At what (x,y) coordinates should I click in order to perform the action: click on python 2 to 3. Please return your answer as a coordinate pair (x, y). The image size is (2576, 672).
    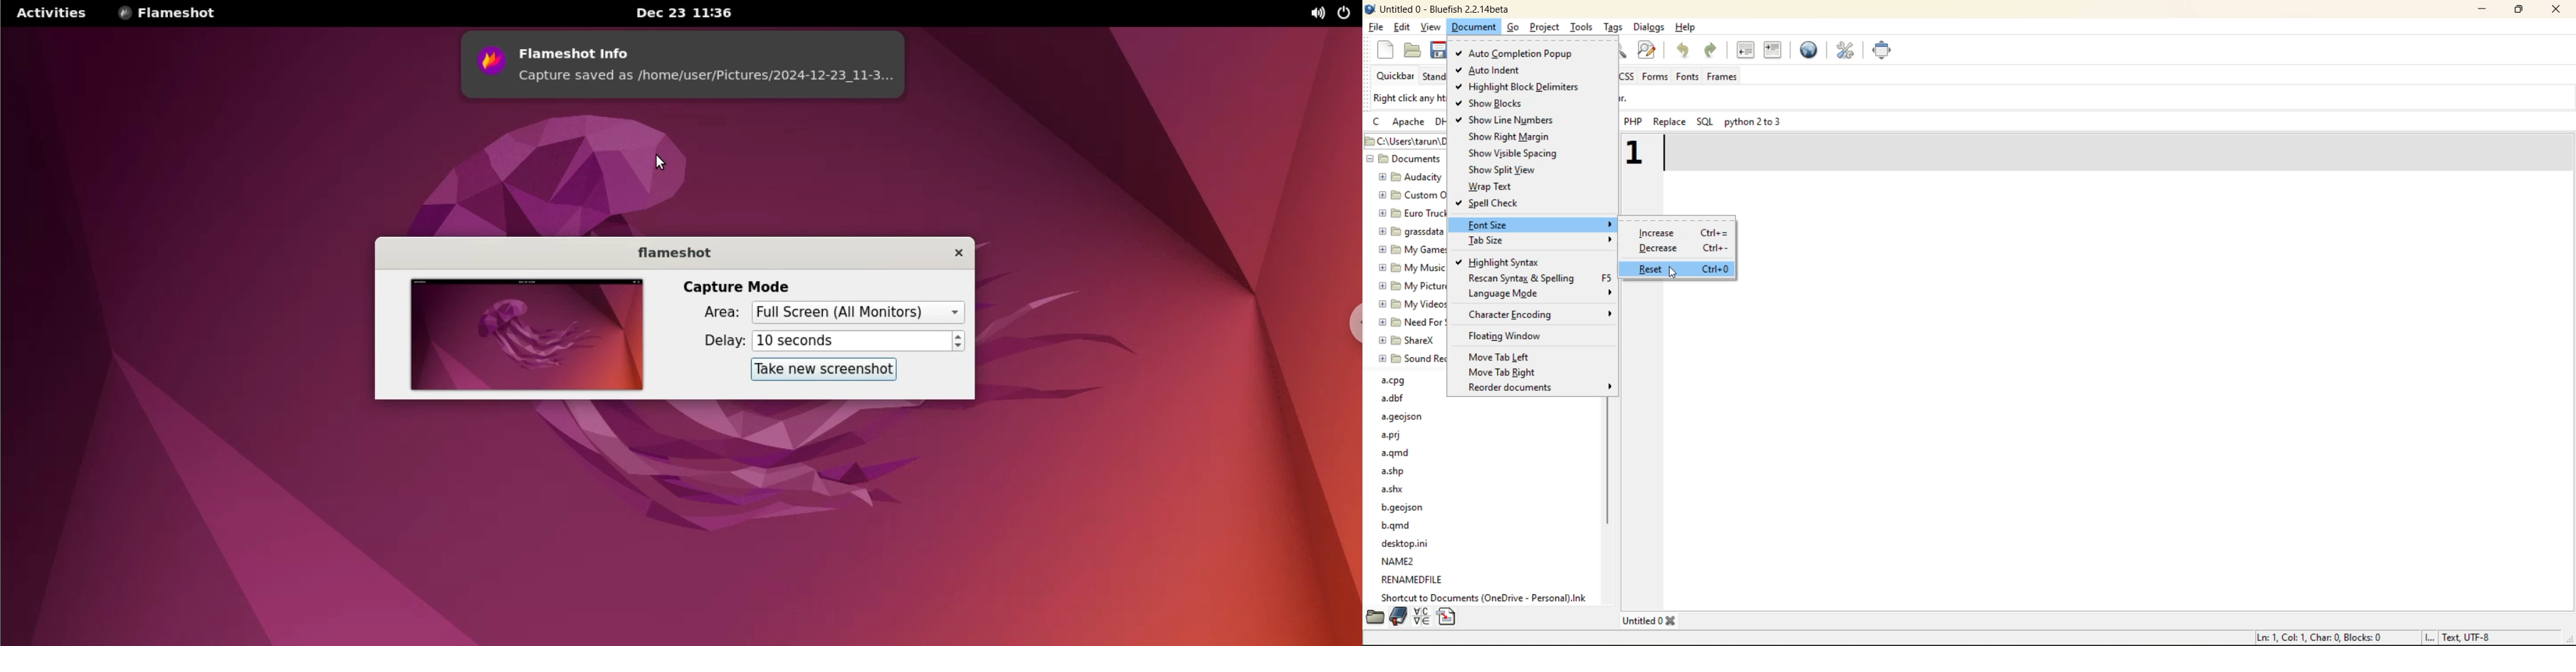
    Looking at the image, I should click on (1753, 122).